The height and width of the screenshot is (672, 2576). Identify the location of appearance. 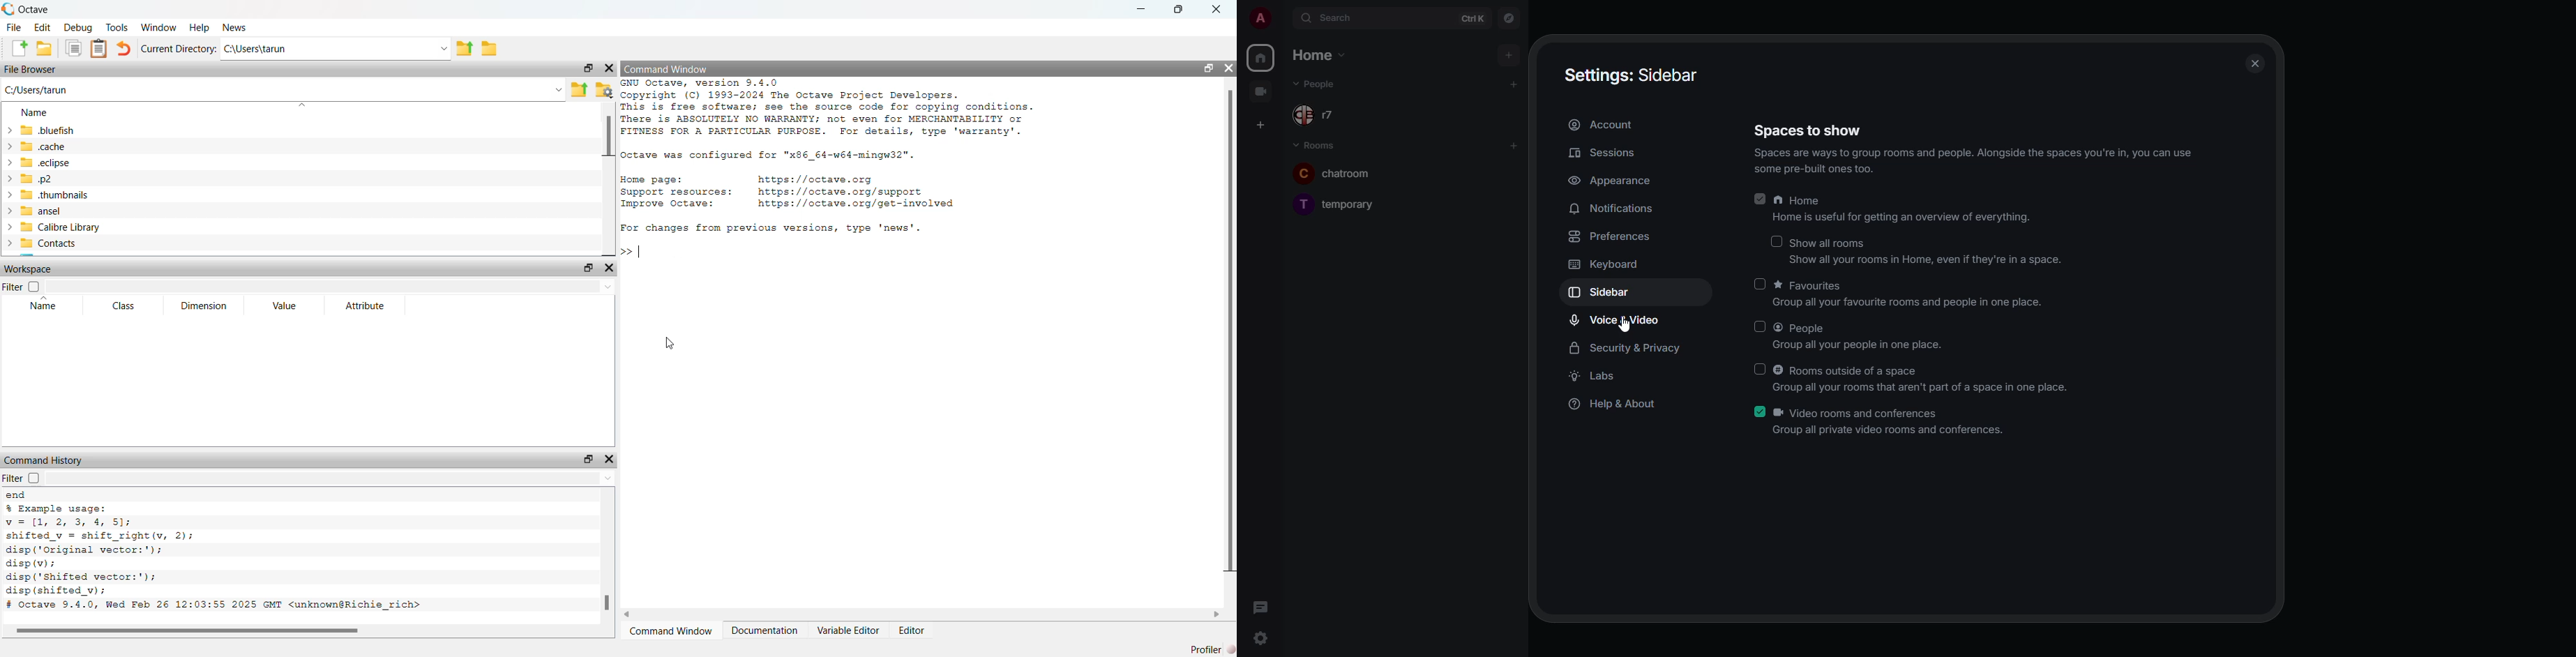
(1612, 182).